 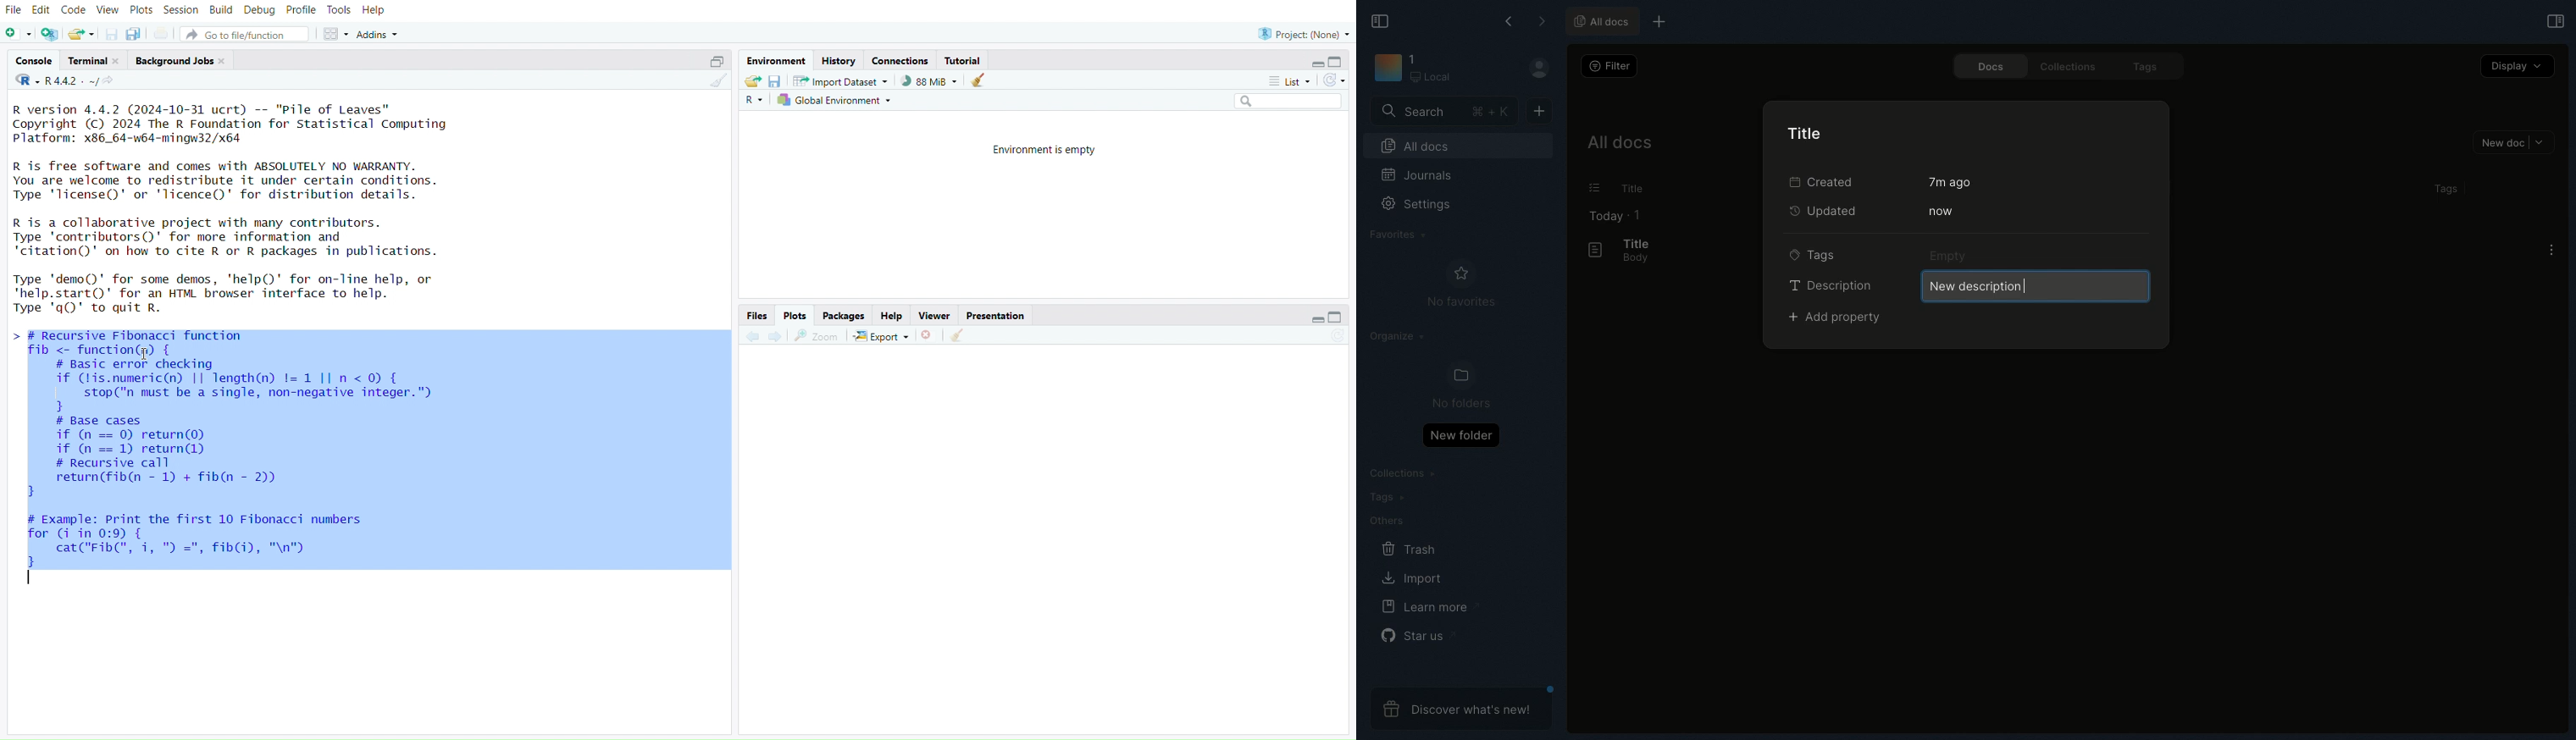 I want to click on new script, so click(x=18, y=35).